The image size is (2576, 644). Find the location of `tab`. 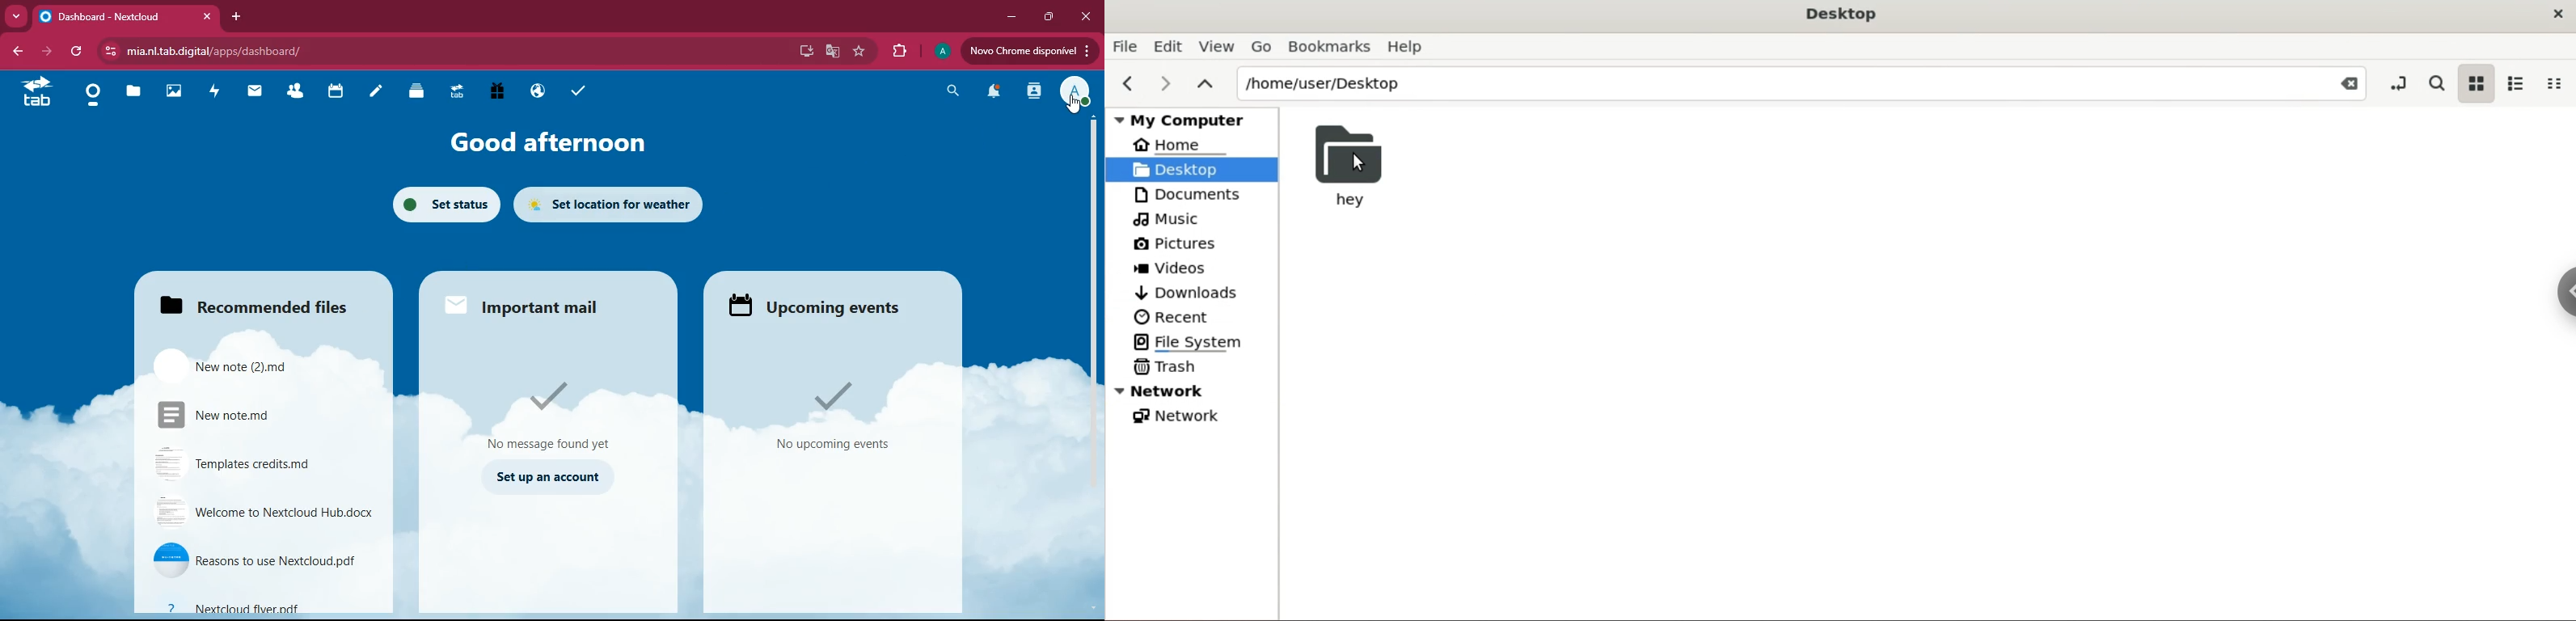

tab is located at coordinates (126, 18).